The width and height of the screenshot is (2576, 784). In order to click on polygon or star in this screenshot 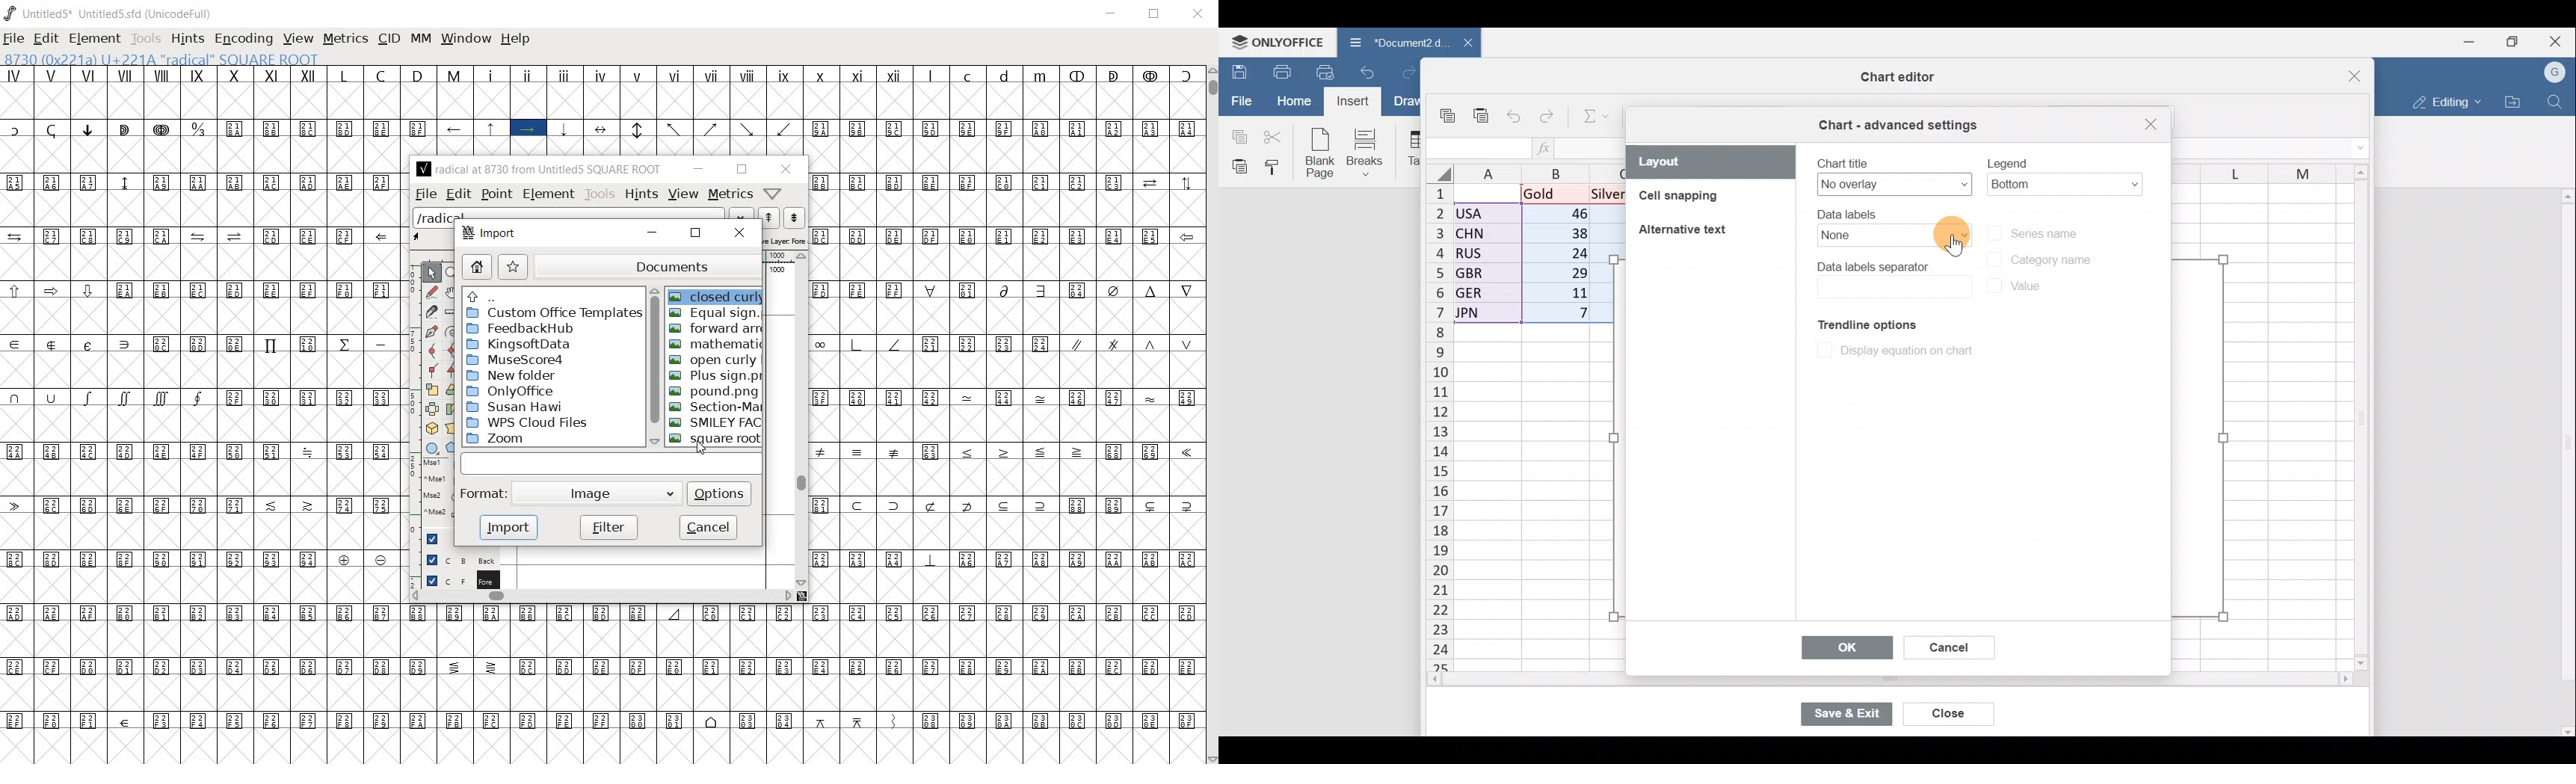, I will do `click(455, 448)`.